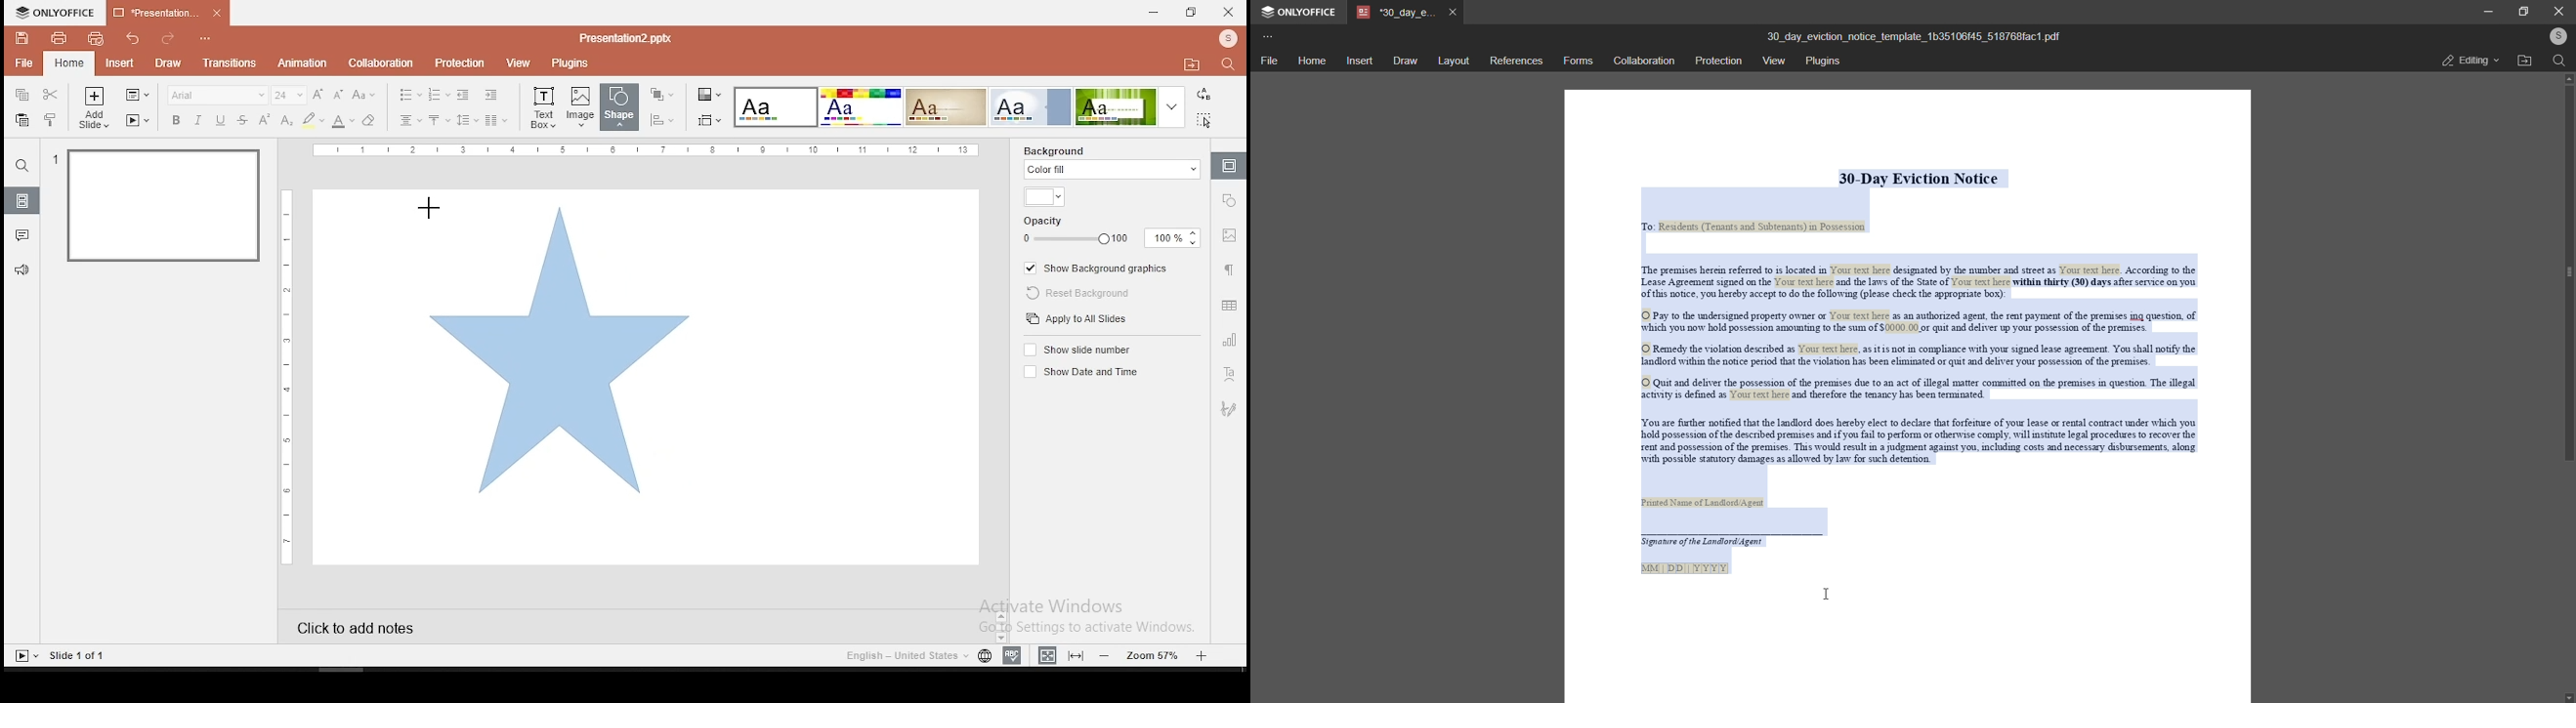 The image size is (2576, 728). Describe the element at coordinates (1232, 66) in the screenshot. I see `find` at that location.